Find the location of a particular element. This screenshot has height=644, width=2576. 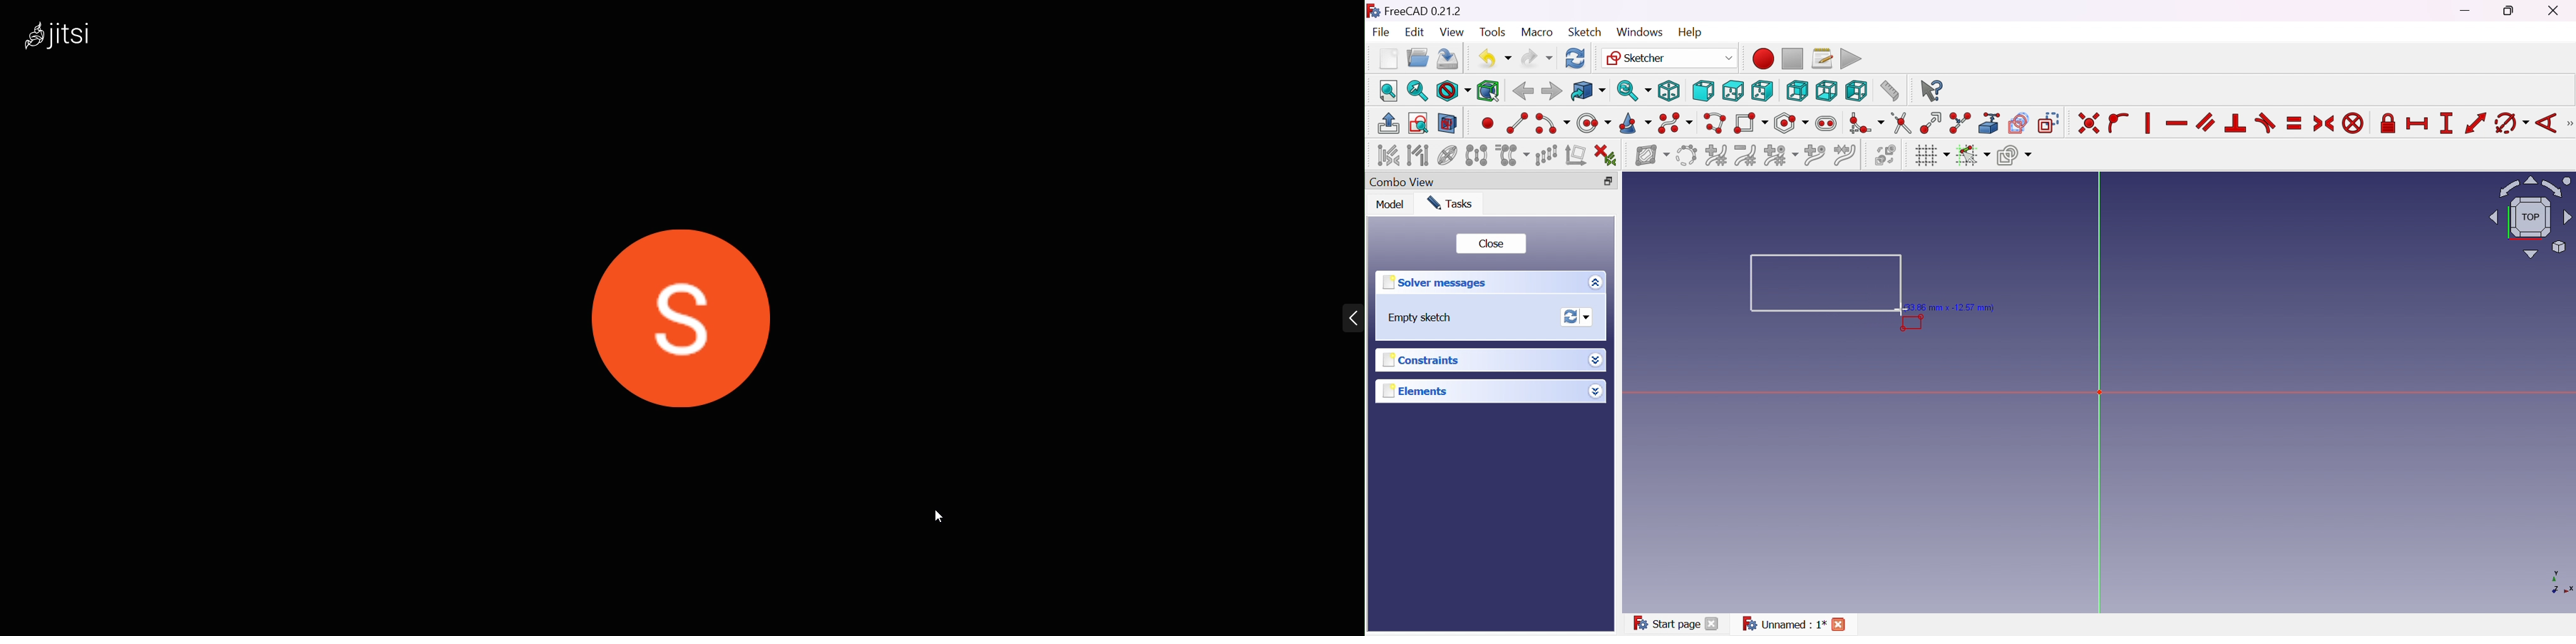

Close is located at coordinates (2556, 11).